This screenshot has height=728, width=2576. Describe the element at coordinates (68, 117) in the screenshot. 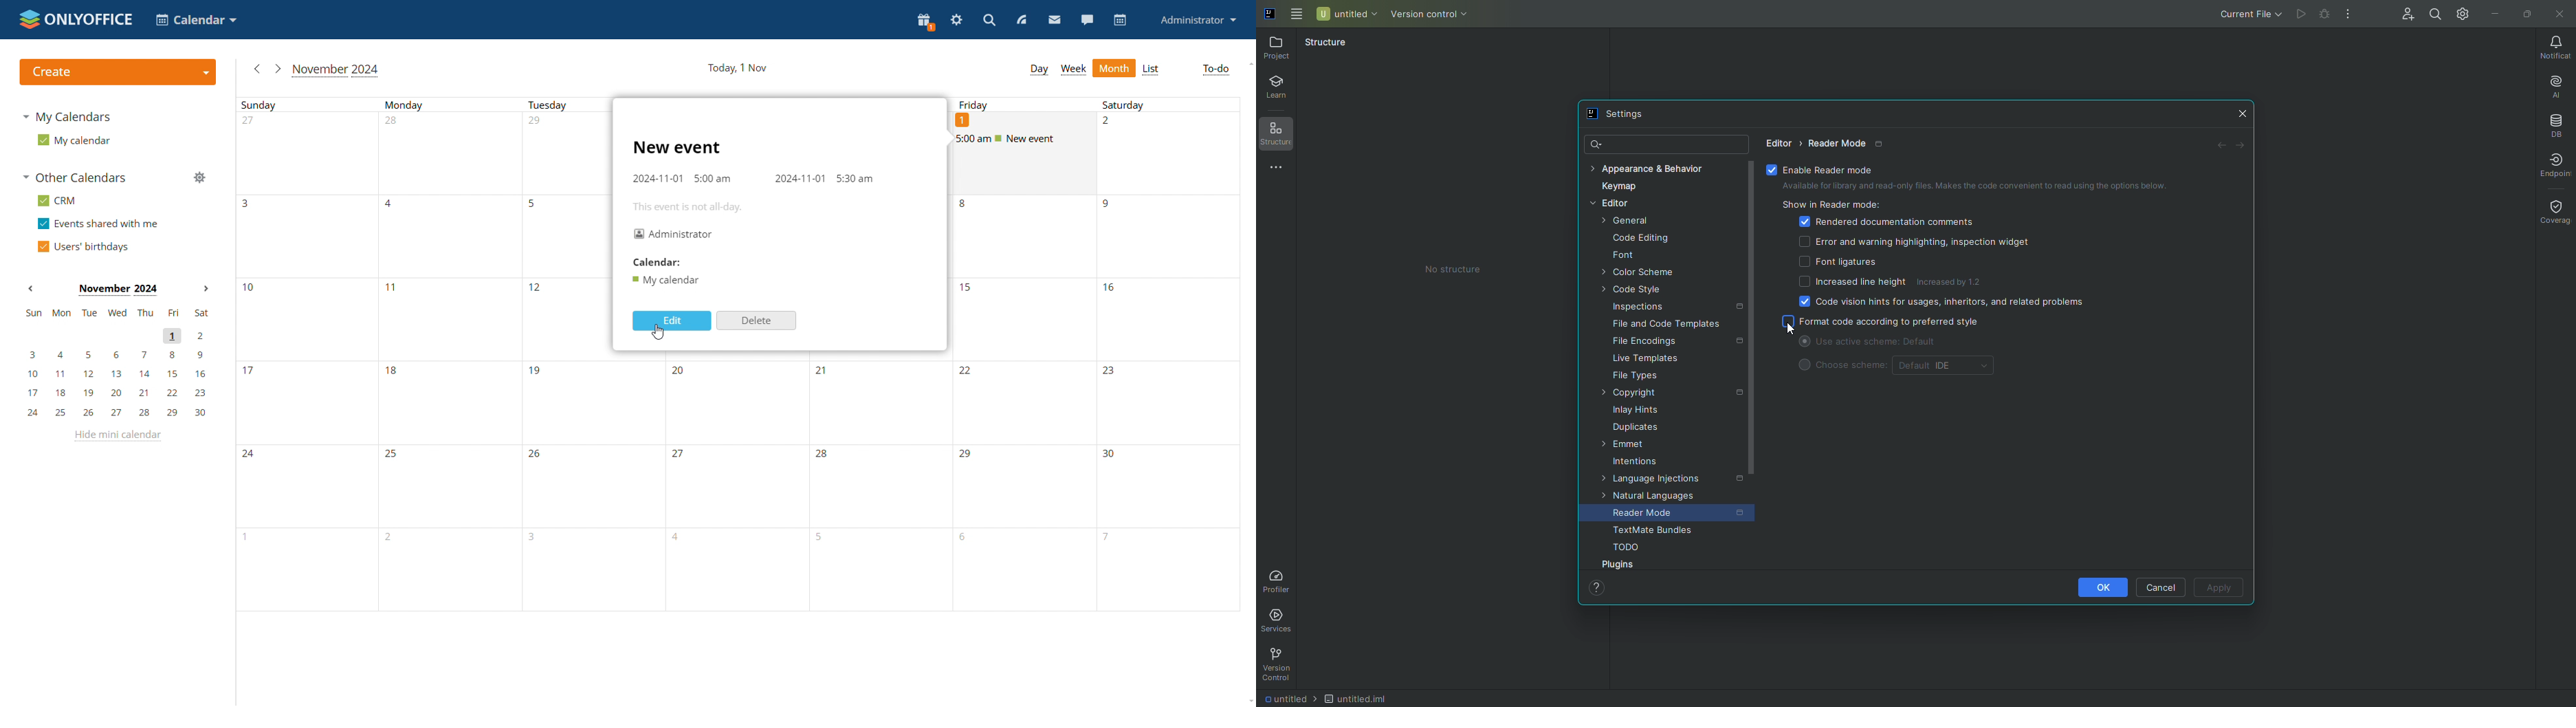

I see `my calendars` at that location.